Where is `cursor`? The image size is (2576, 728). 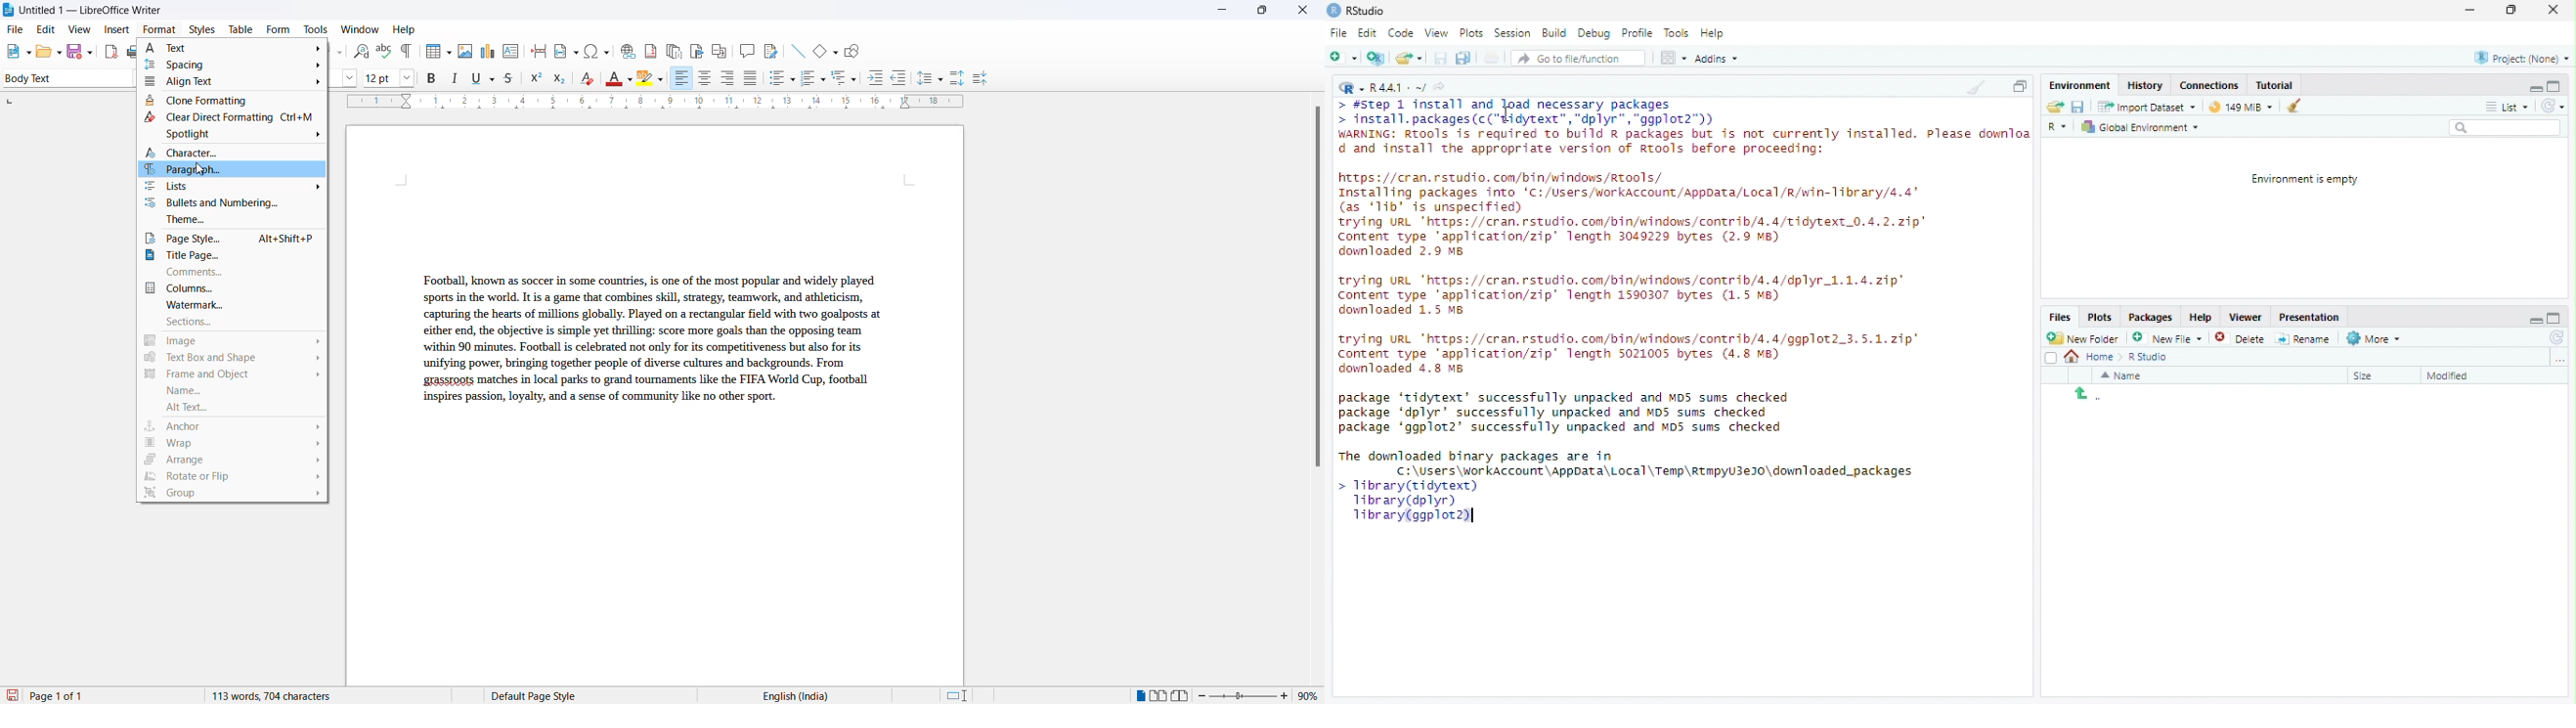
cursor is located at coordinates (198, 170).